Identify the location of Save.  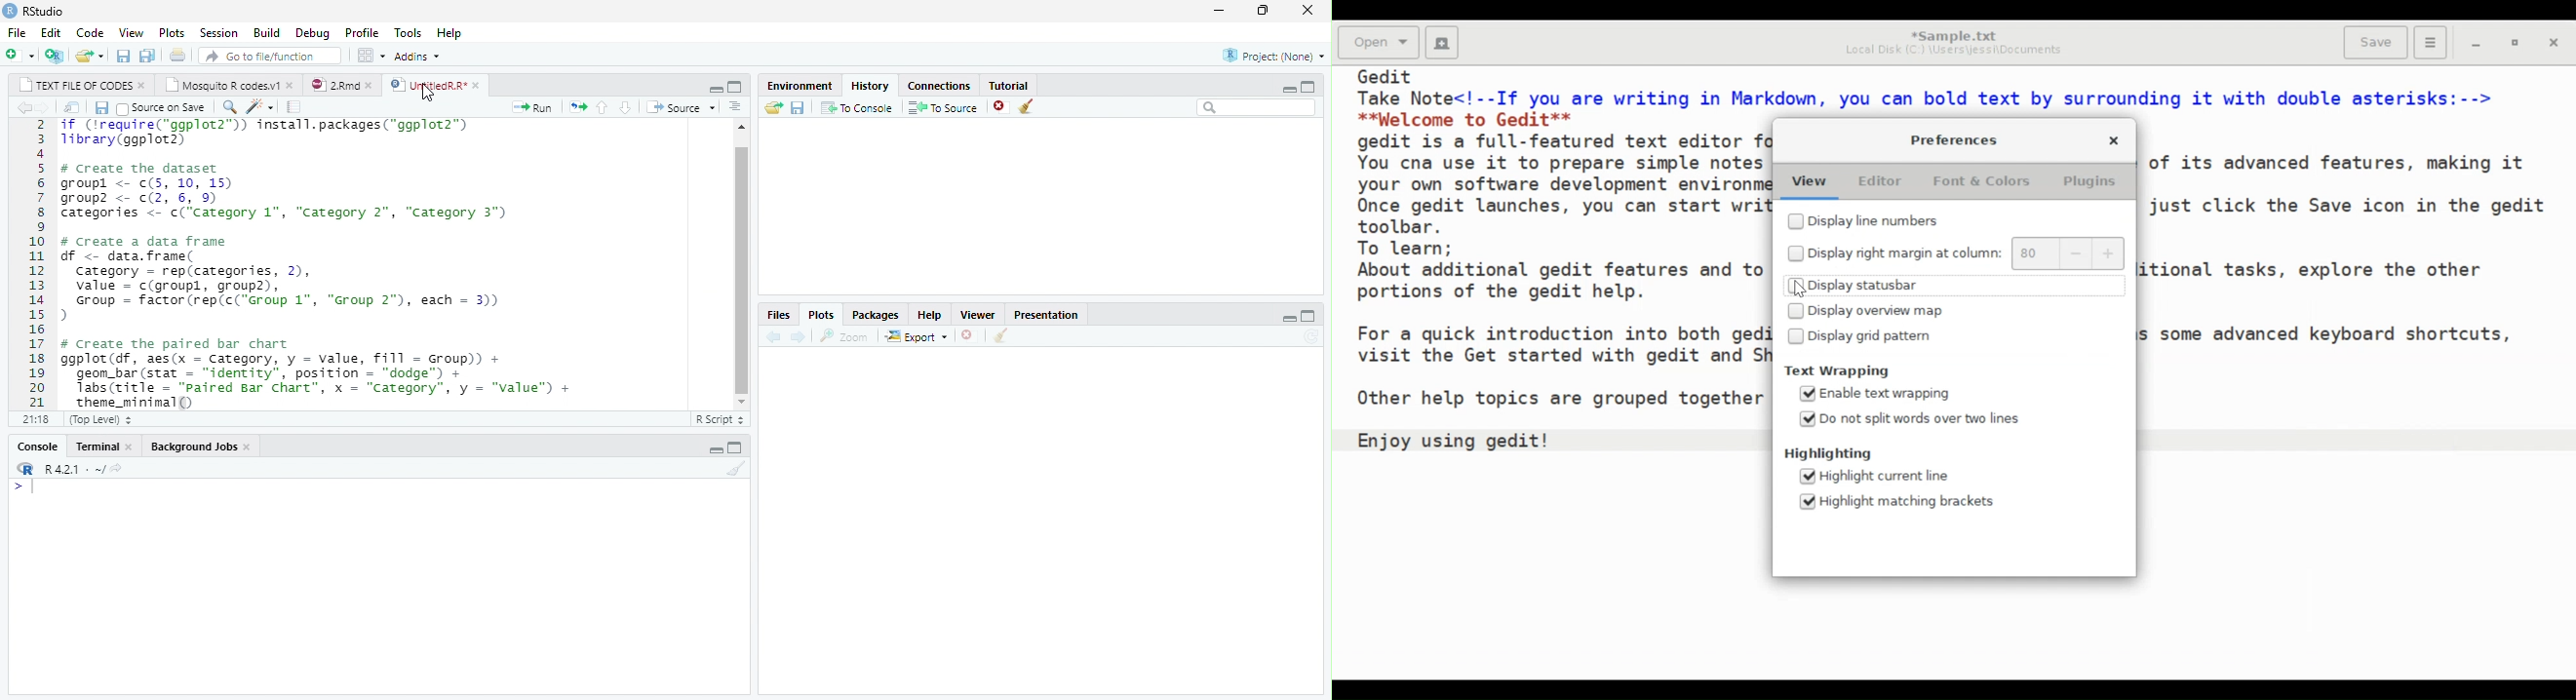
(2375, 43).